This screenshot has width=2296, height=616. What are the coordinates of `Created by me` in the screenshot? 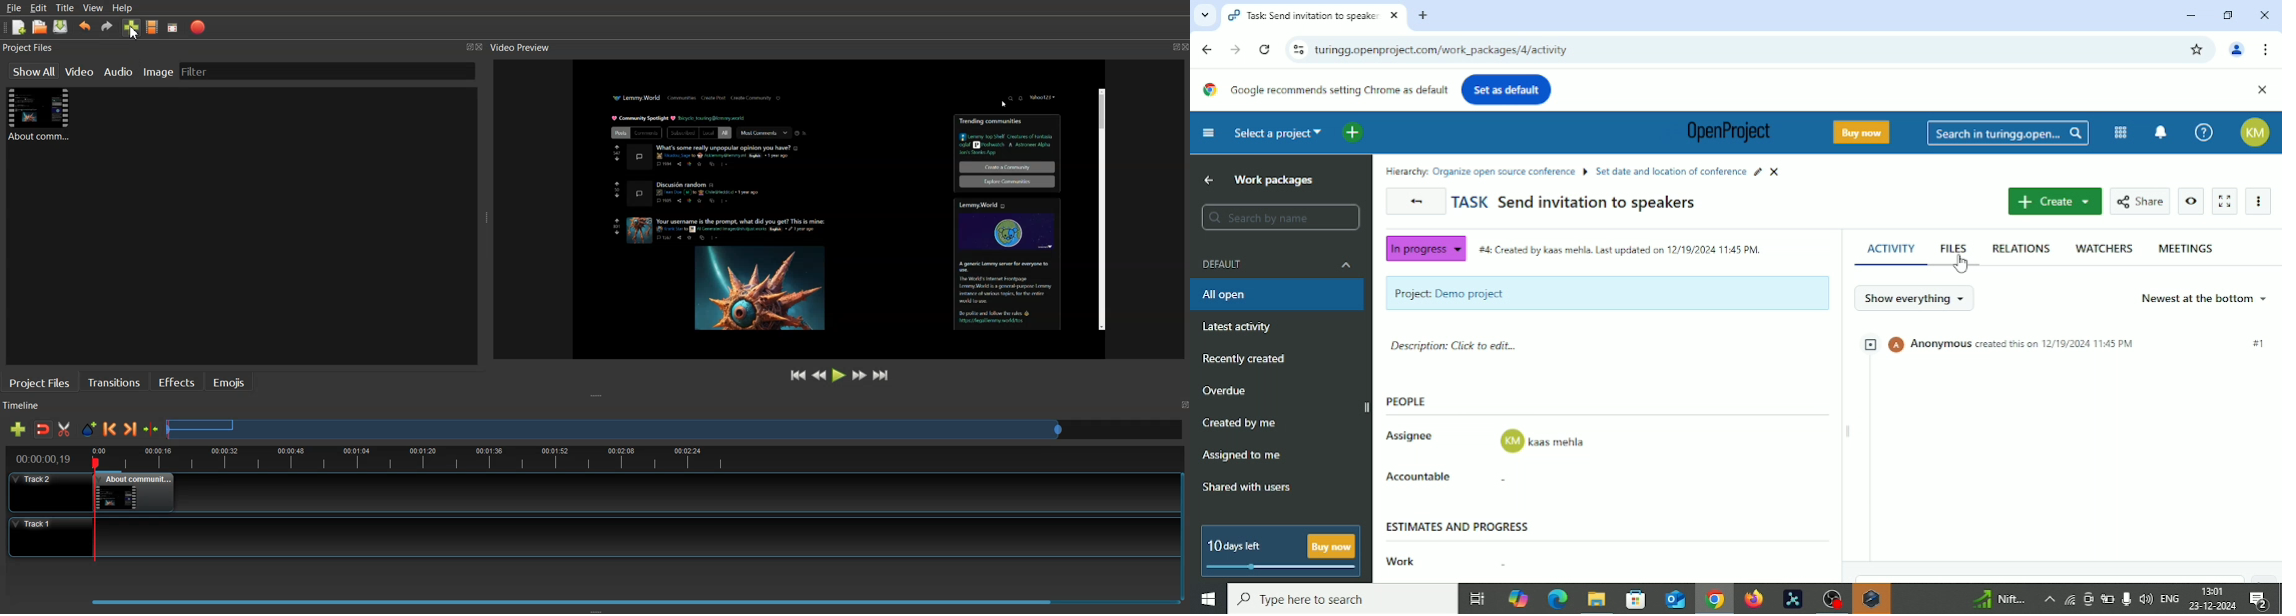 It's located at (1242, 425).